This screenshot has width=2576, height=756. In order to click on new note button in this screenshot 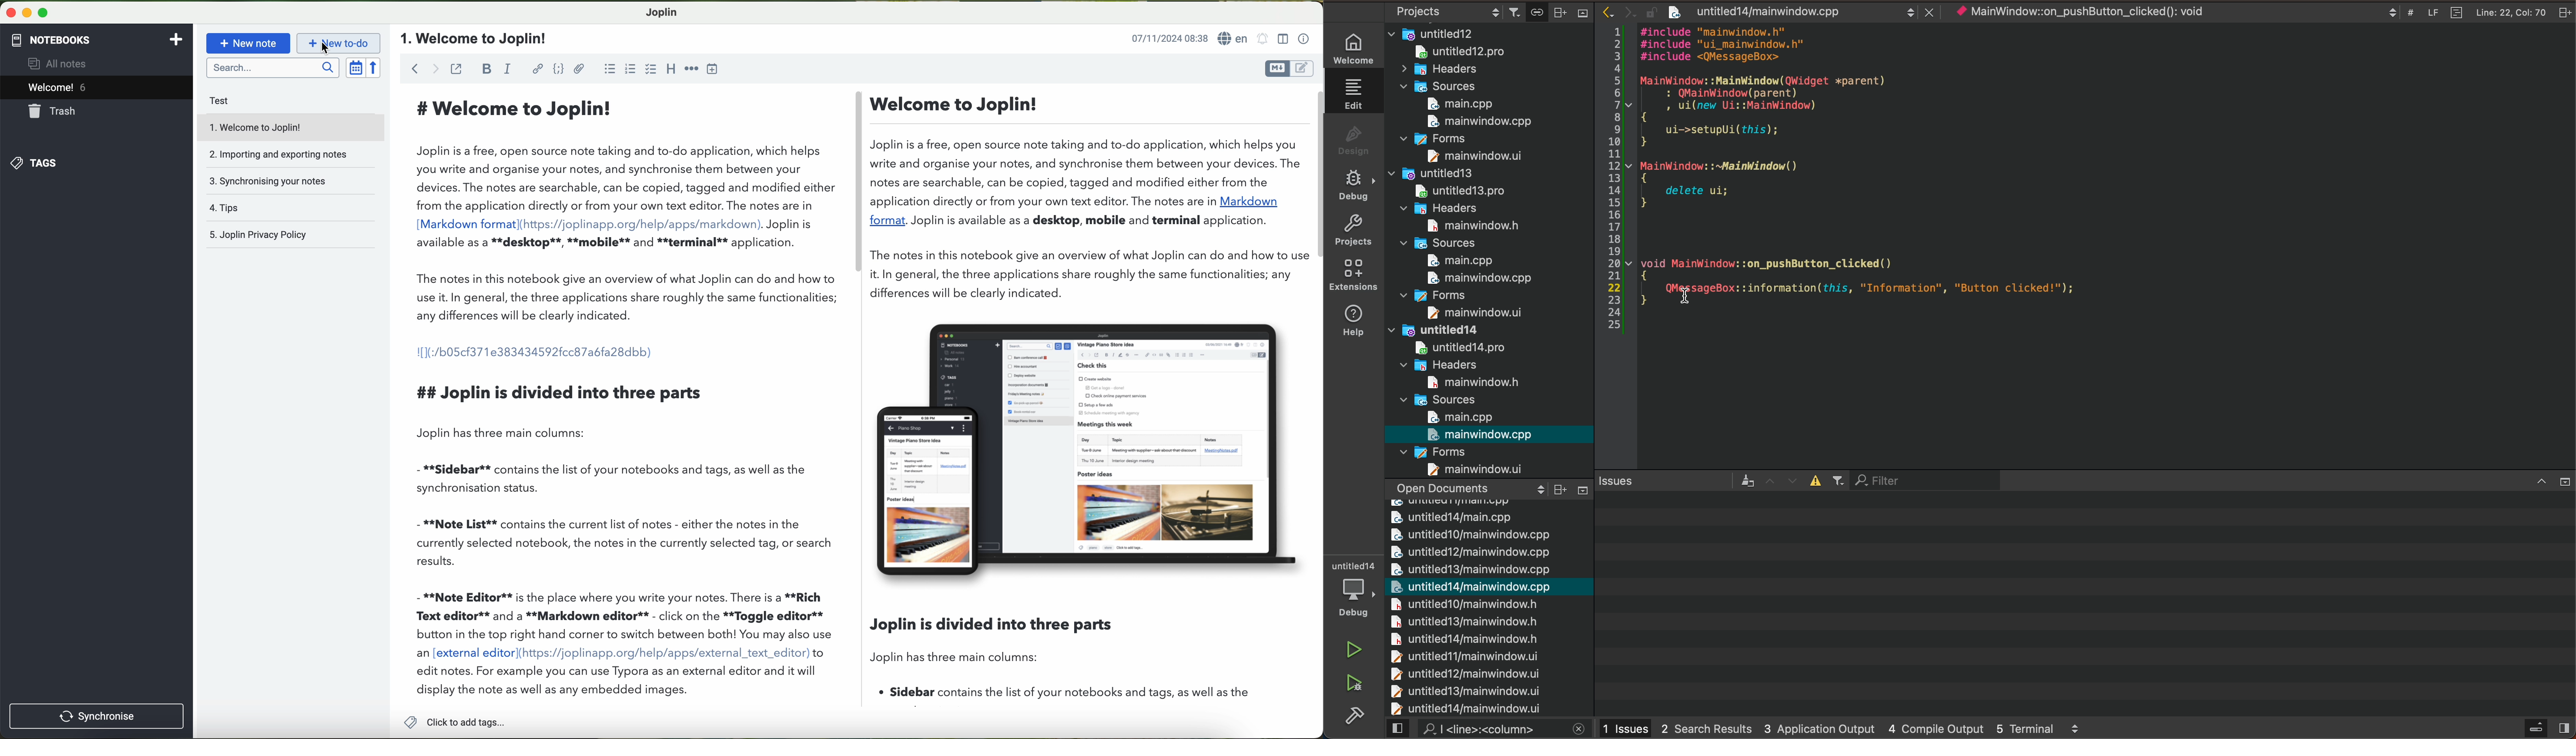, I will do `click(247, 43)`.